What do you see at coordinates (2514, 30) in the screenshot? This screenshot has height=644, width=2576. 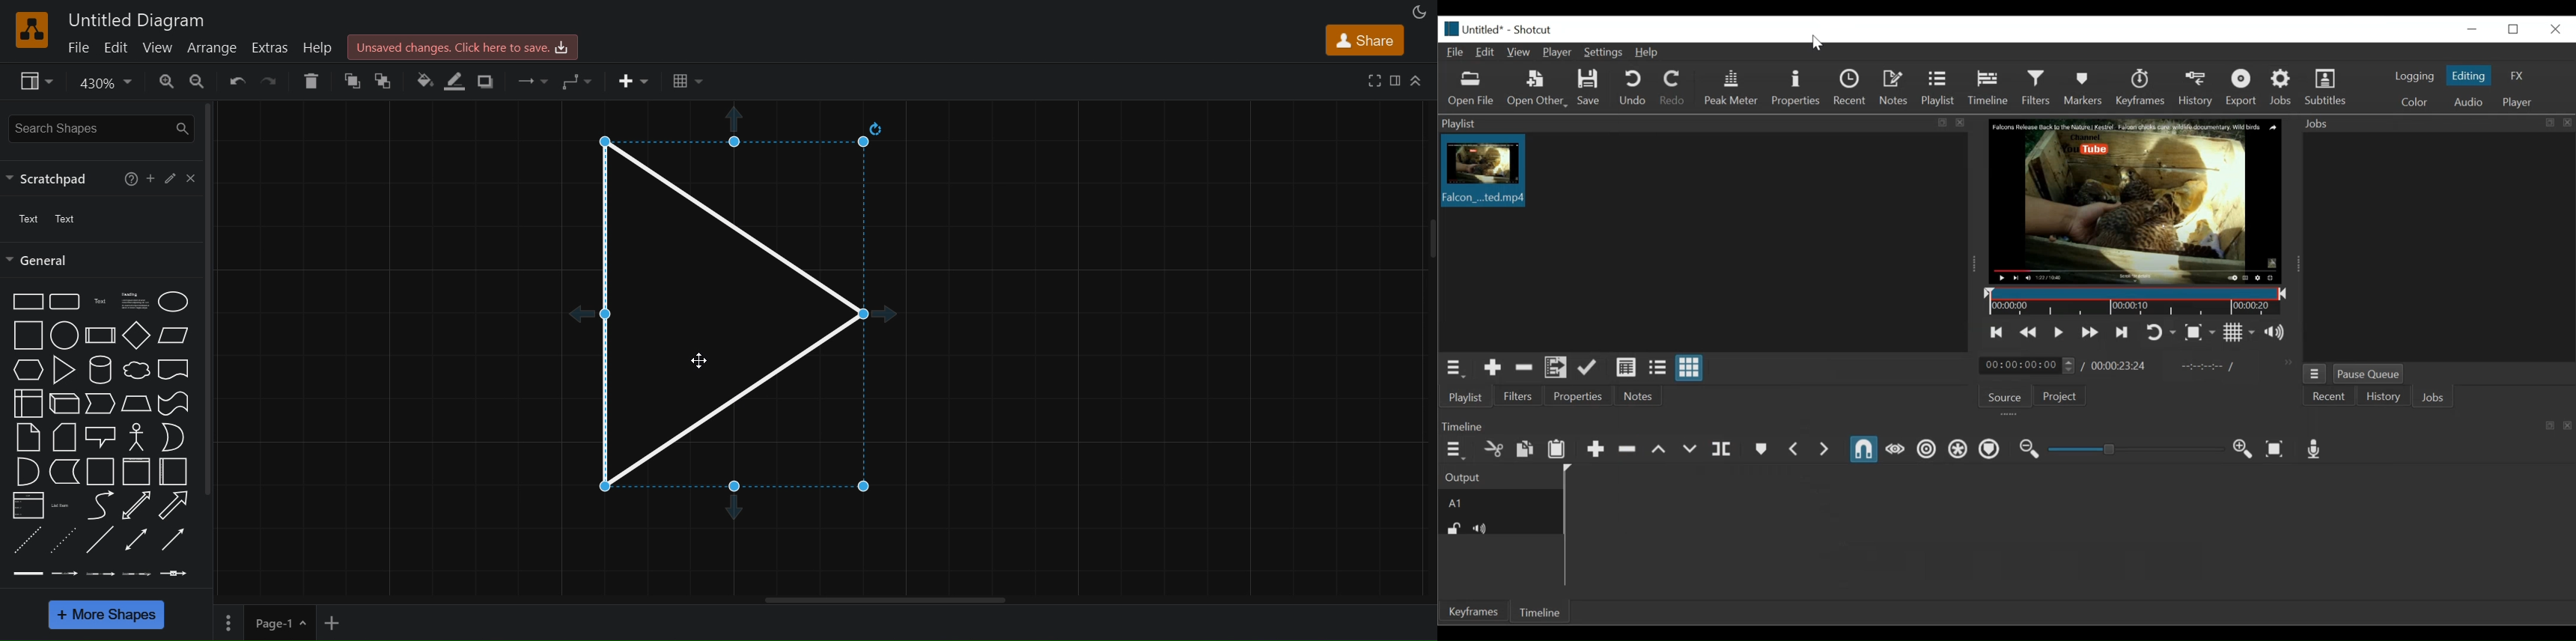 I see `Restore` at bounding box center [2514, 30].